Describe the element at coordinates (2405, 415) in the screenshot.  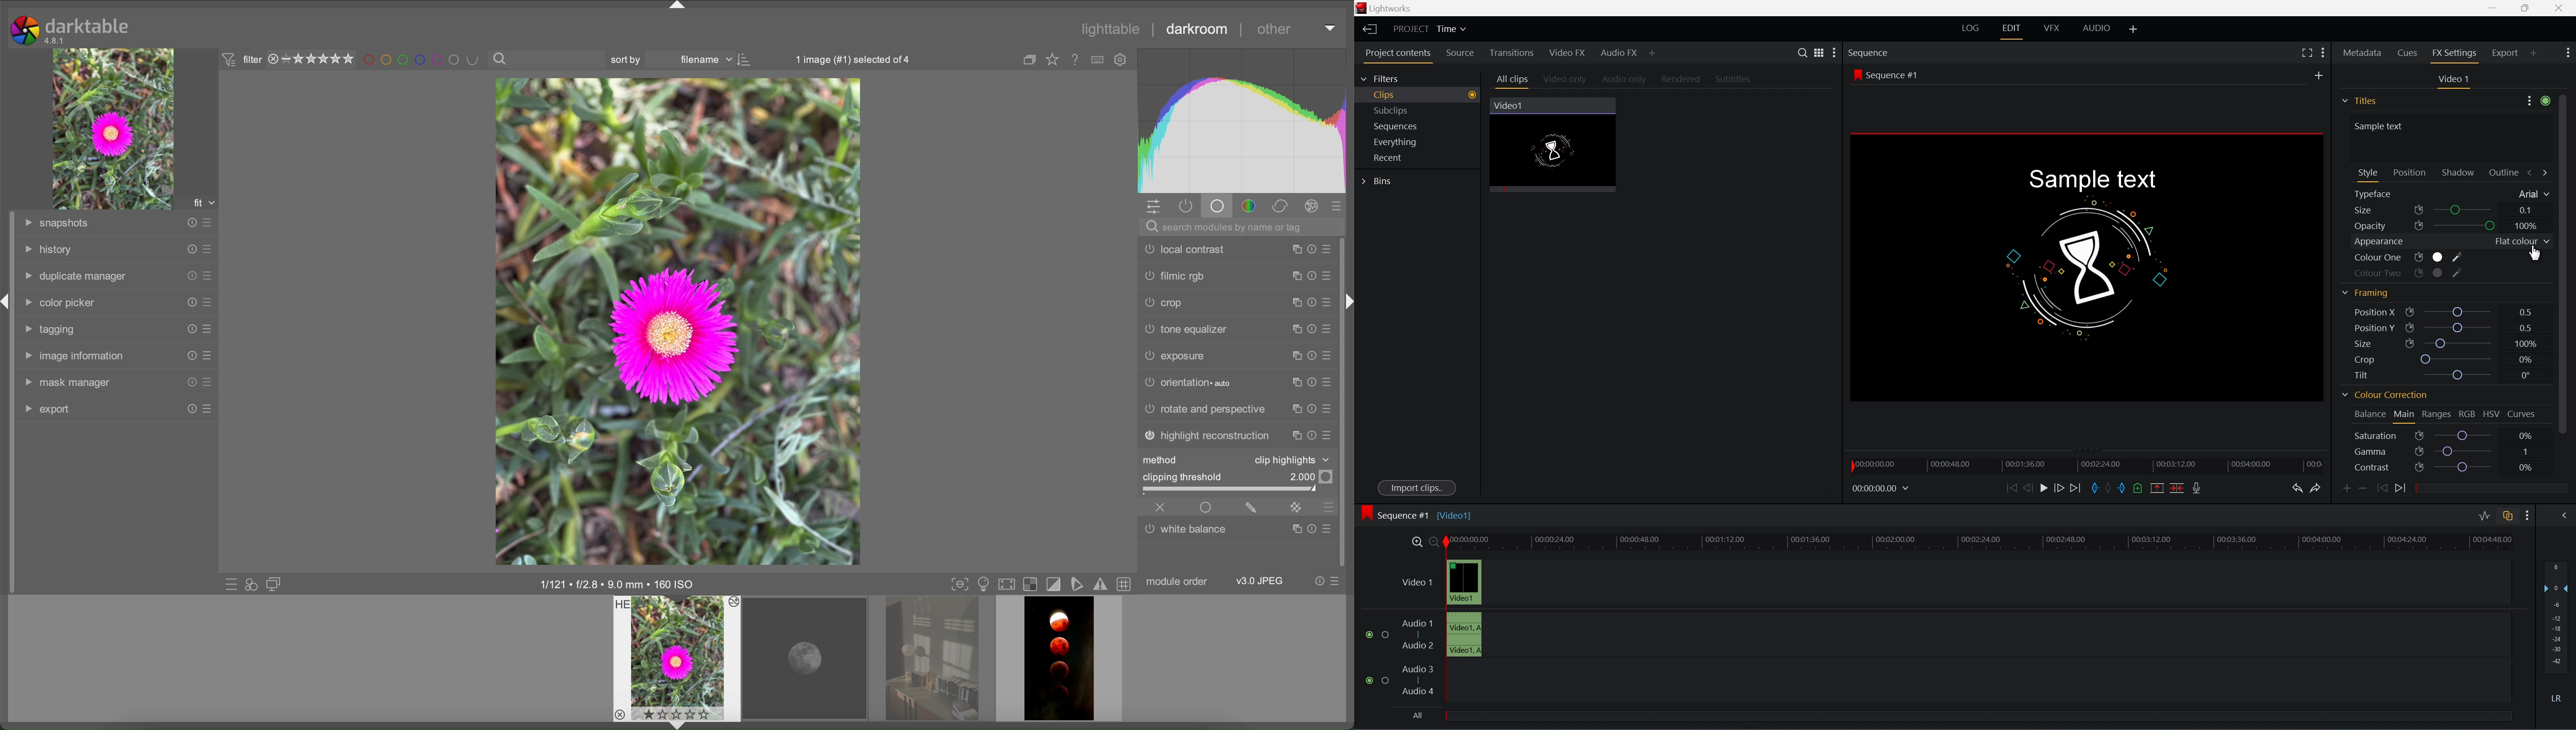
I see `main` at that location.